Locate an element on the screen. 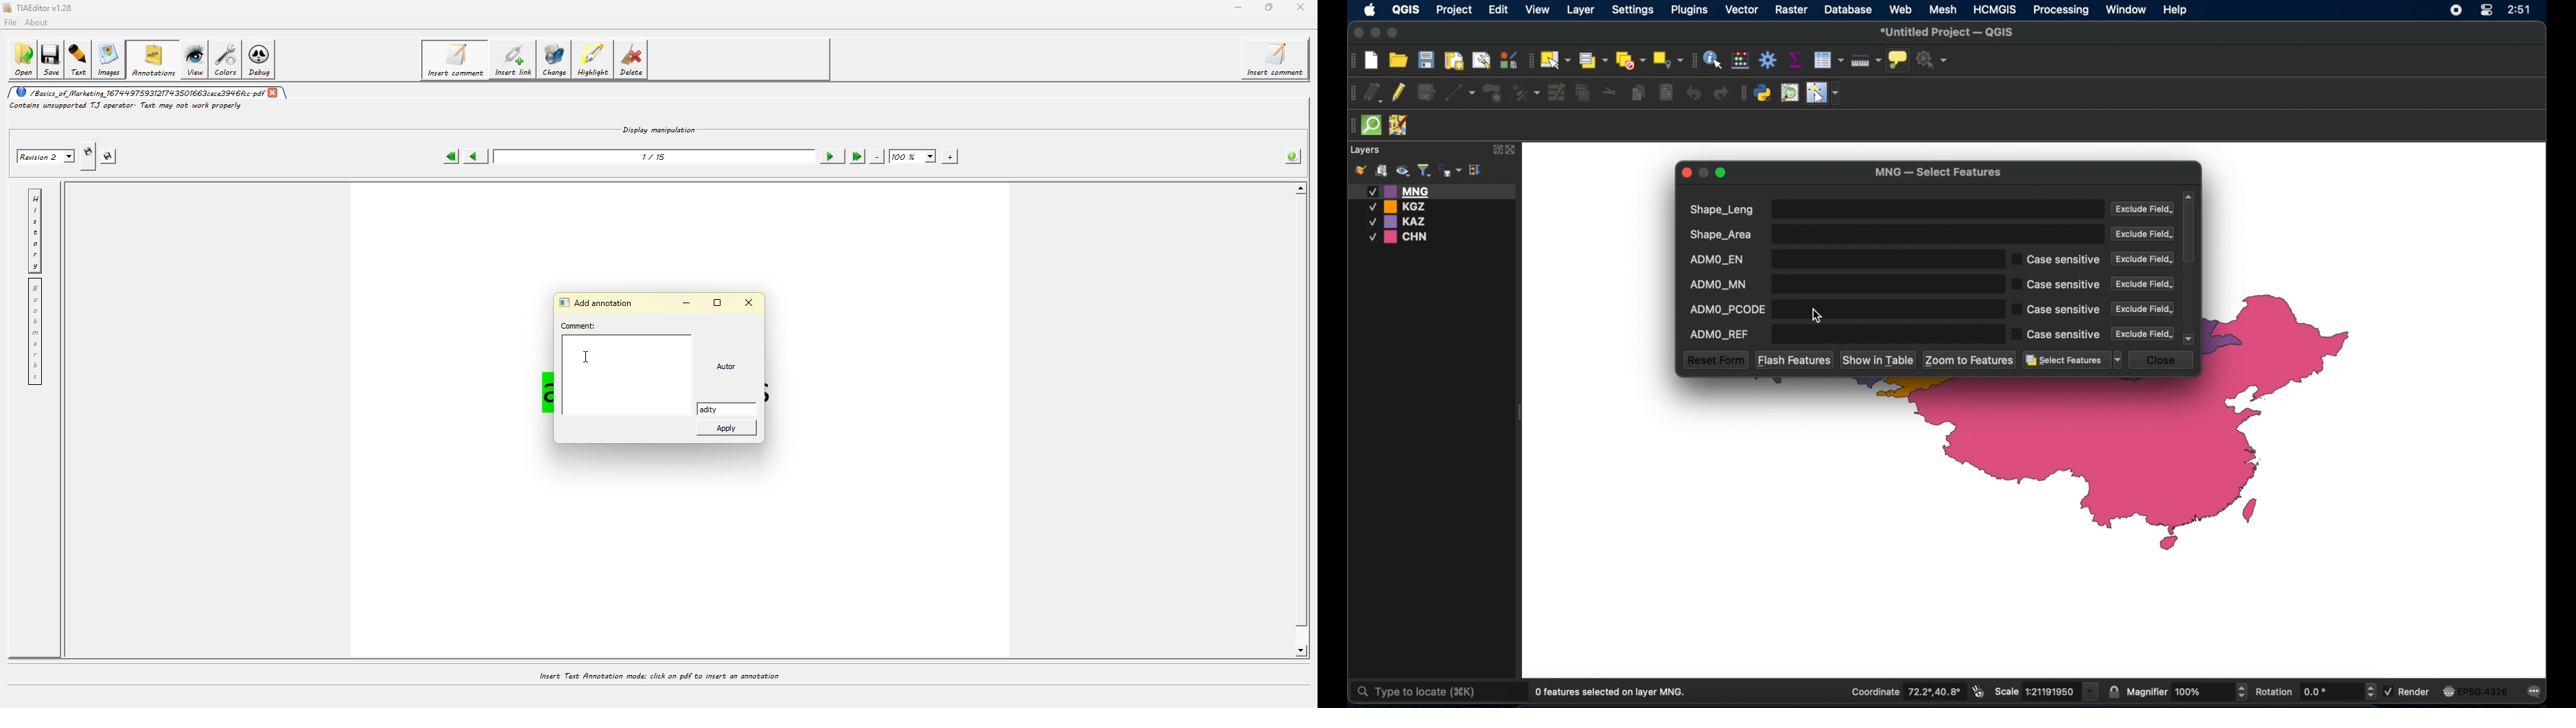  filter legend is located at coordinates (1424, 170).